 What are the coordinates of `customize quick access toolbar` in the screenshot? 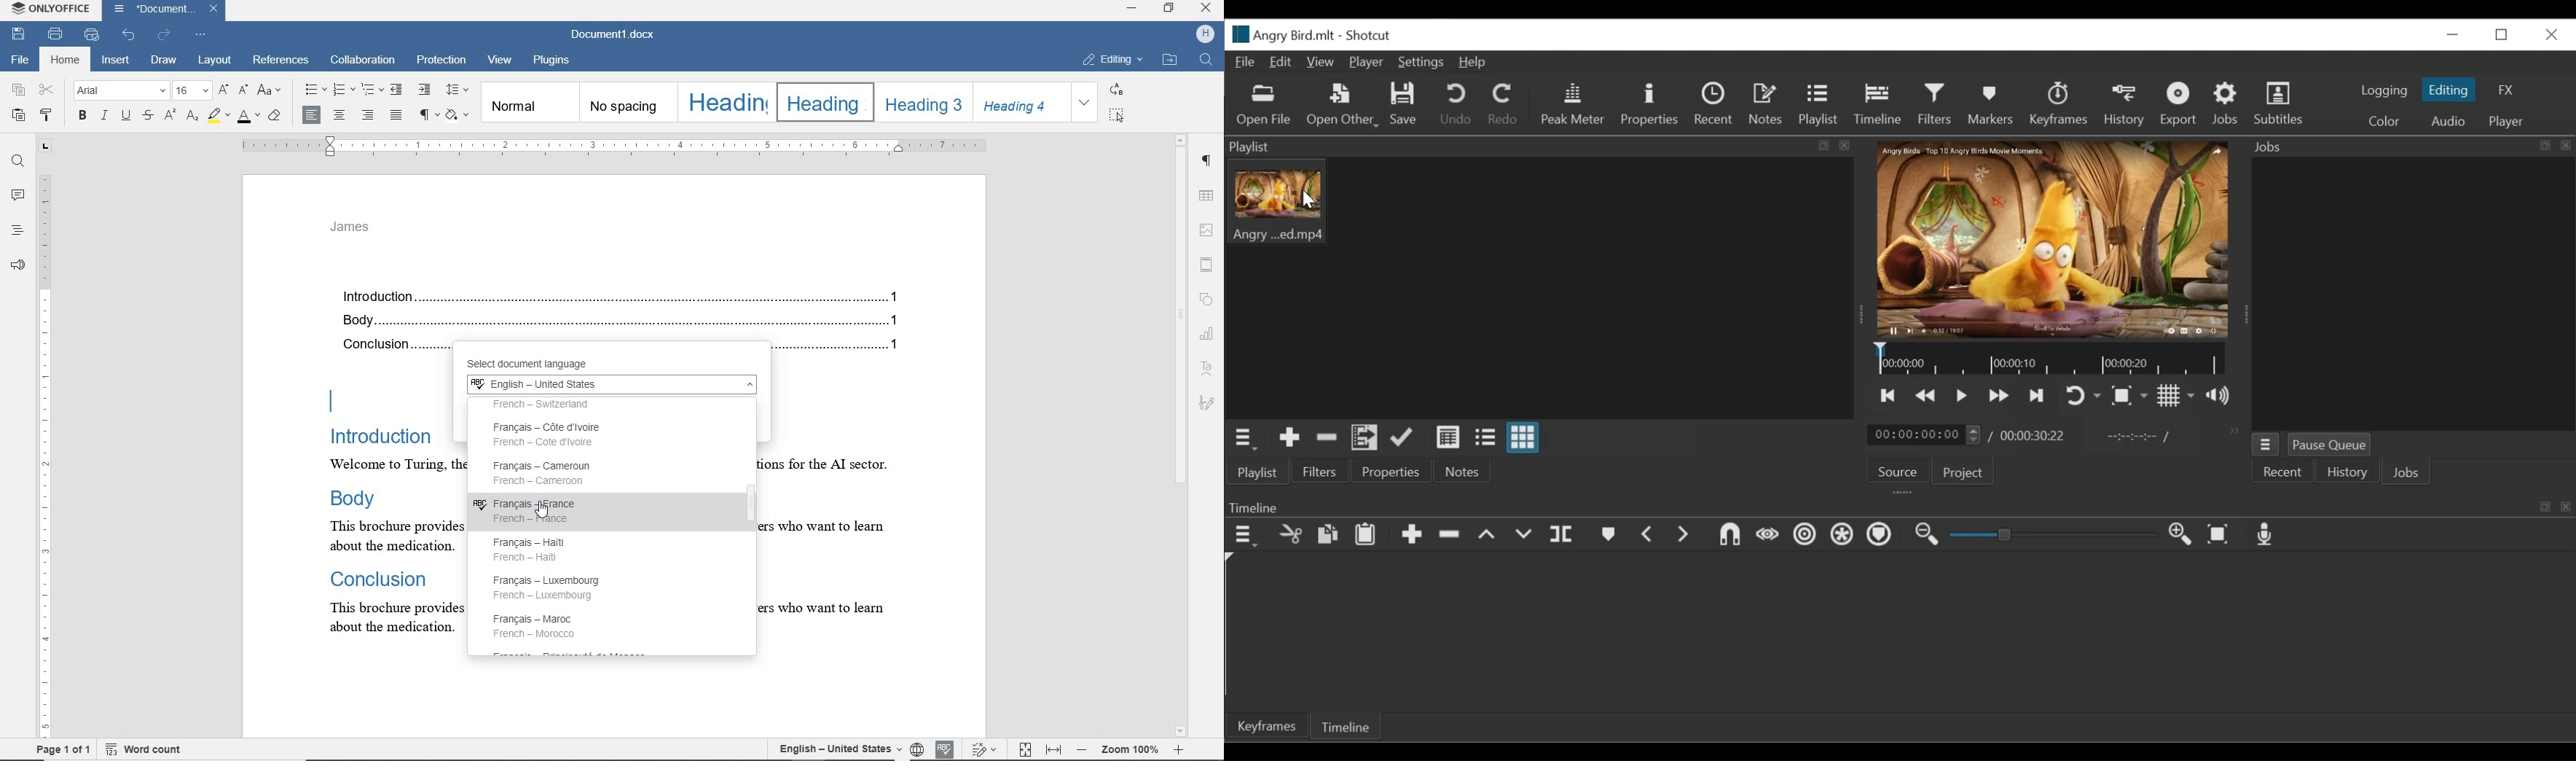 It's located at (200, 34).